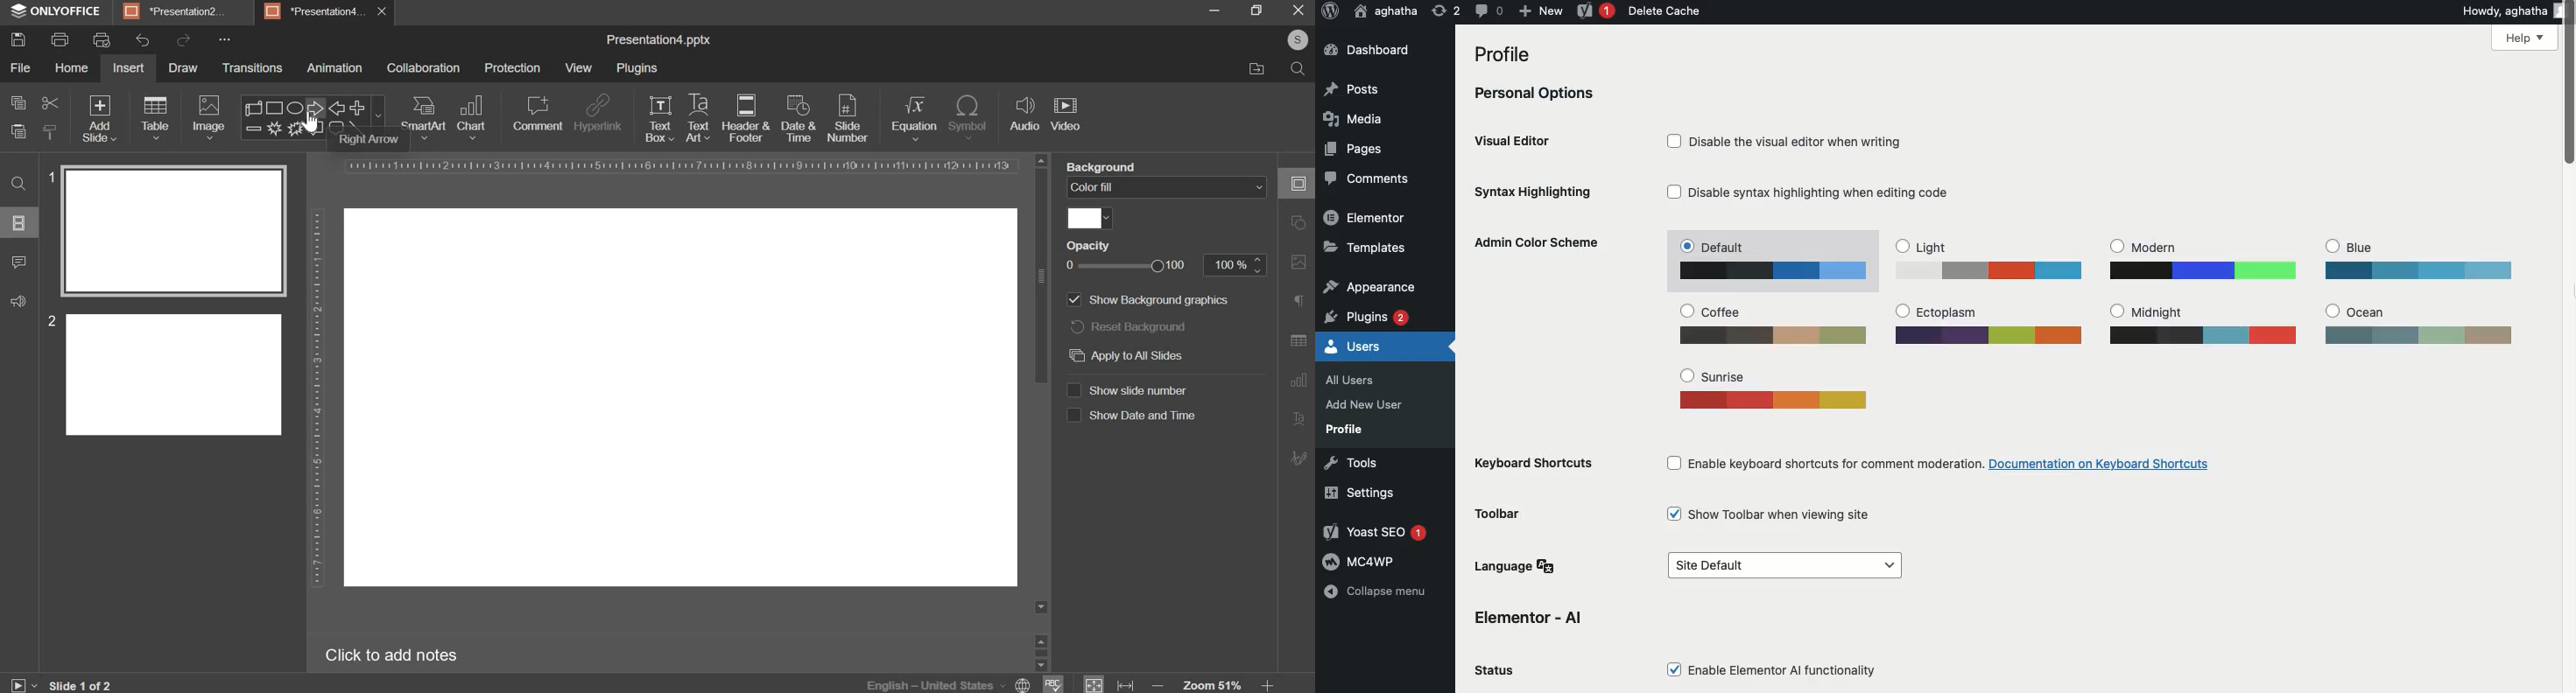 The image size is (2576, 700). What do you see at coordinates (949, 681) in the screenshot?
I see `language` at bounding box center [949, 681].